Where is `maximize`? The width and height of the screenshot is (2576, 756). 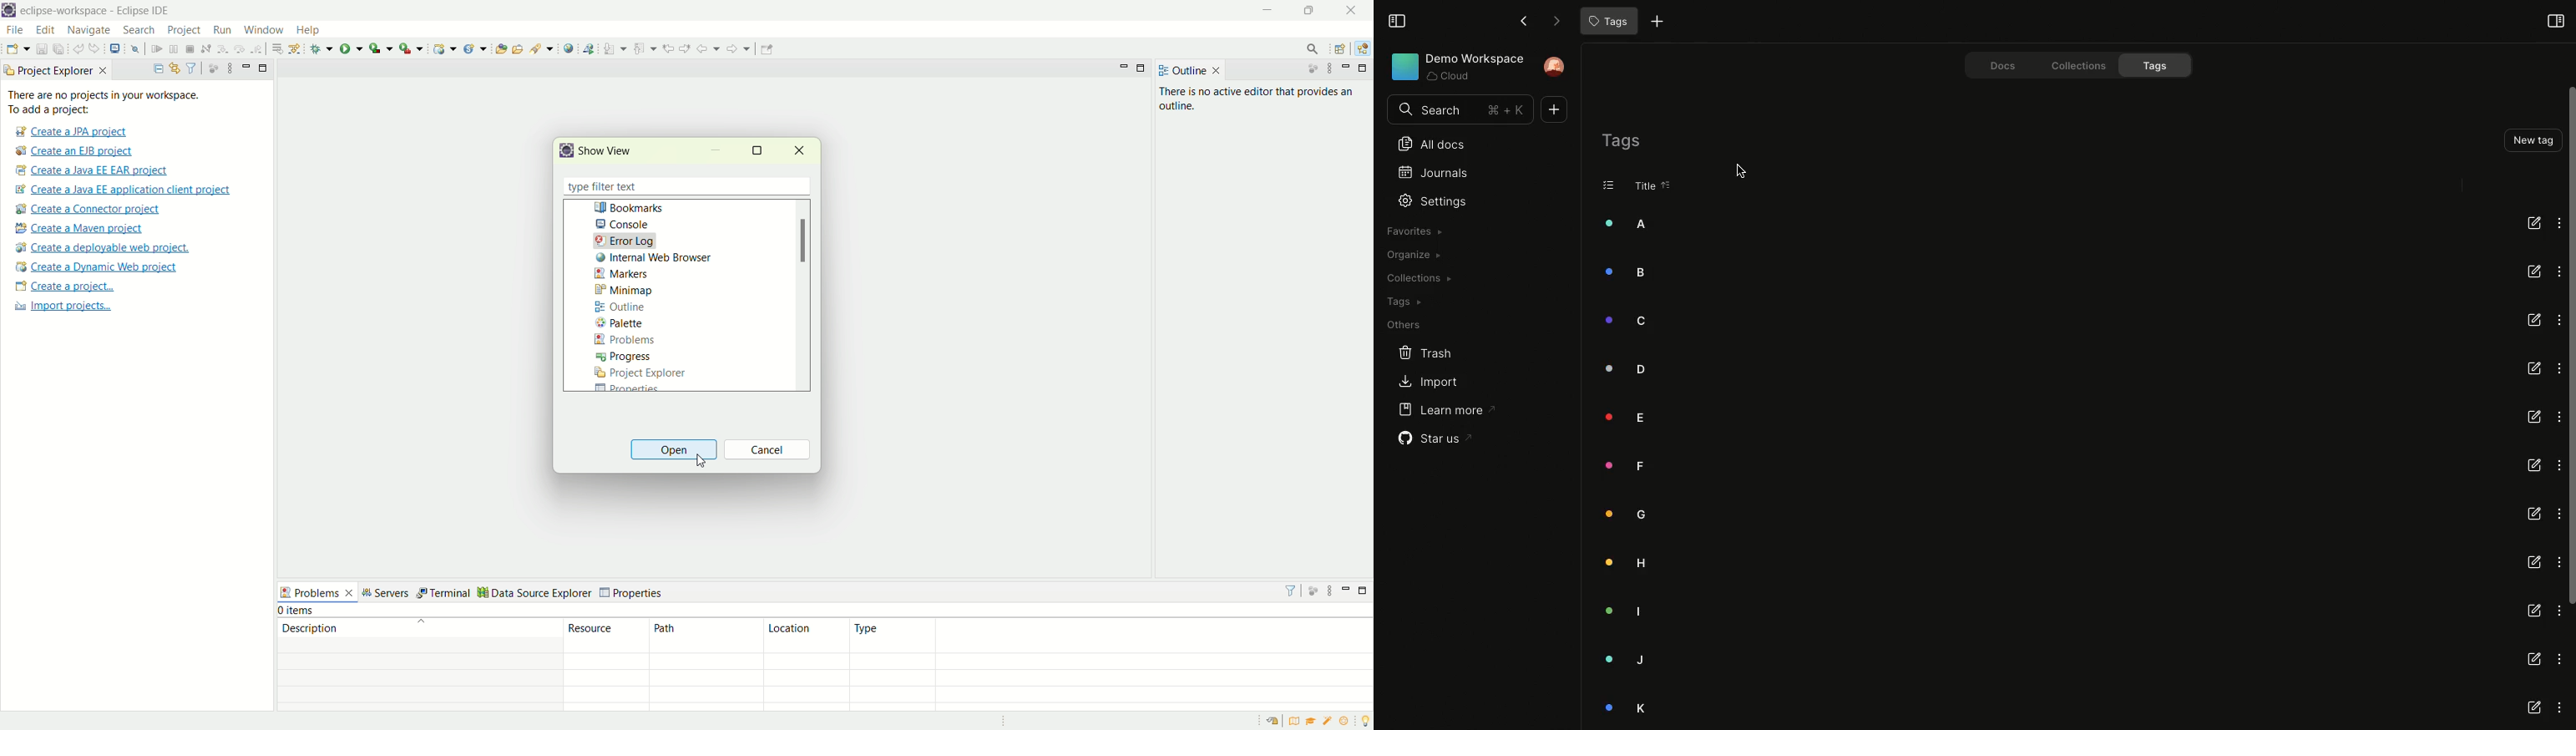 maximize is located at coordinates (758, 150).